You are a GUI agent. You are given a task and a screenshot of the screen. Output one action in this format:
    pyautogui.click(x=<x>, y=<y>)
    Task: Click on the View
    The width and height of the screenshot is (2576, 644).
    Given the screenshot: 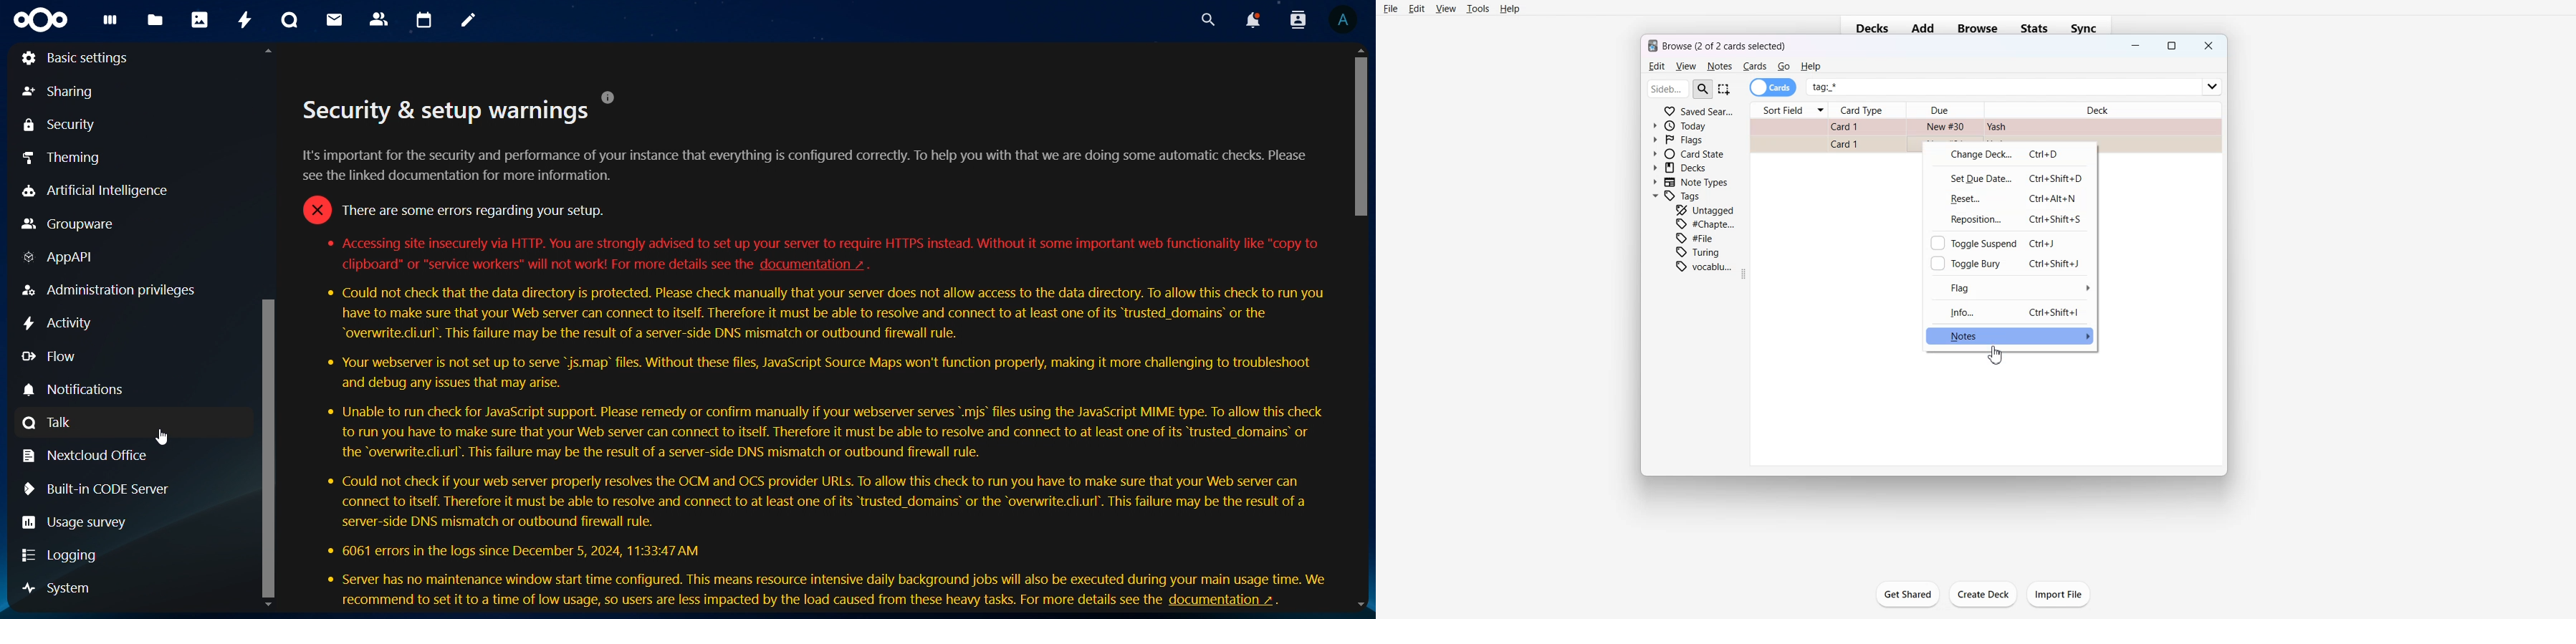 What is the action you would take?
    pyautogui.click(x=1445, y=8)
    